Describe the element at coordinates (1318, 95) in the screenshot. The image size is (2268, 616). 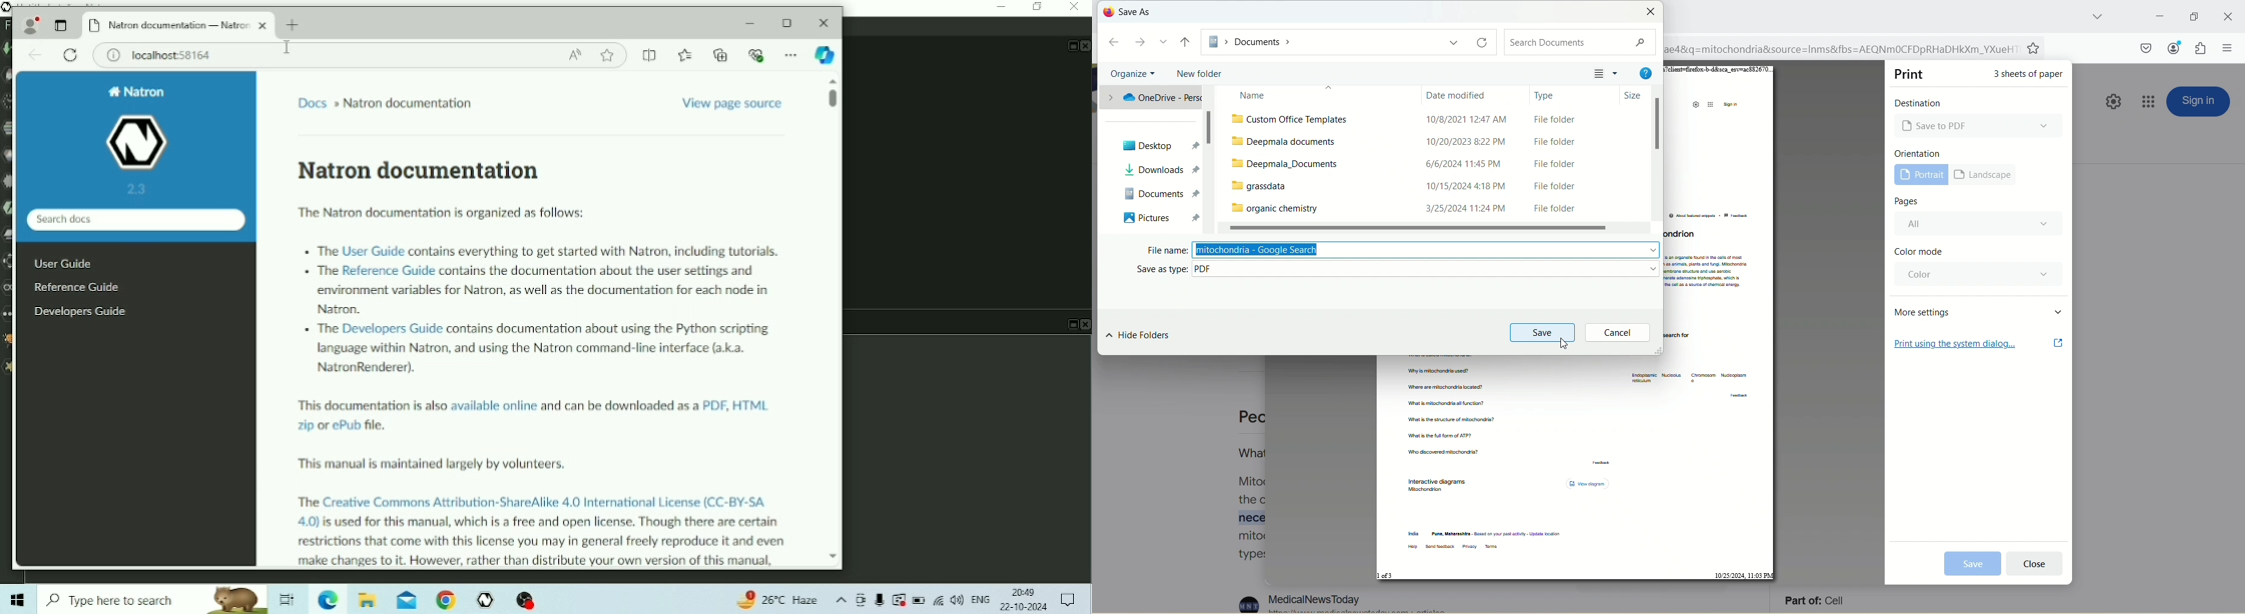
I see `name` at that location.